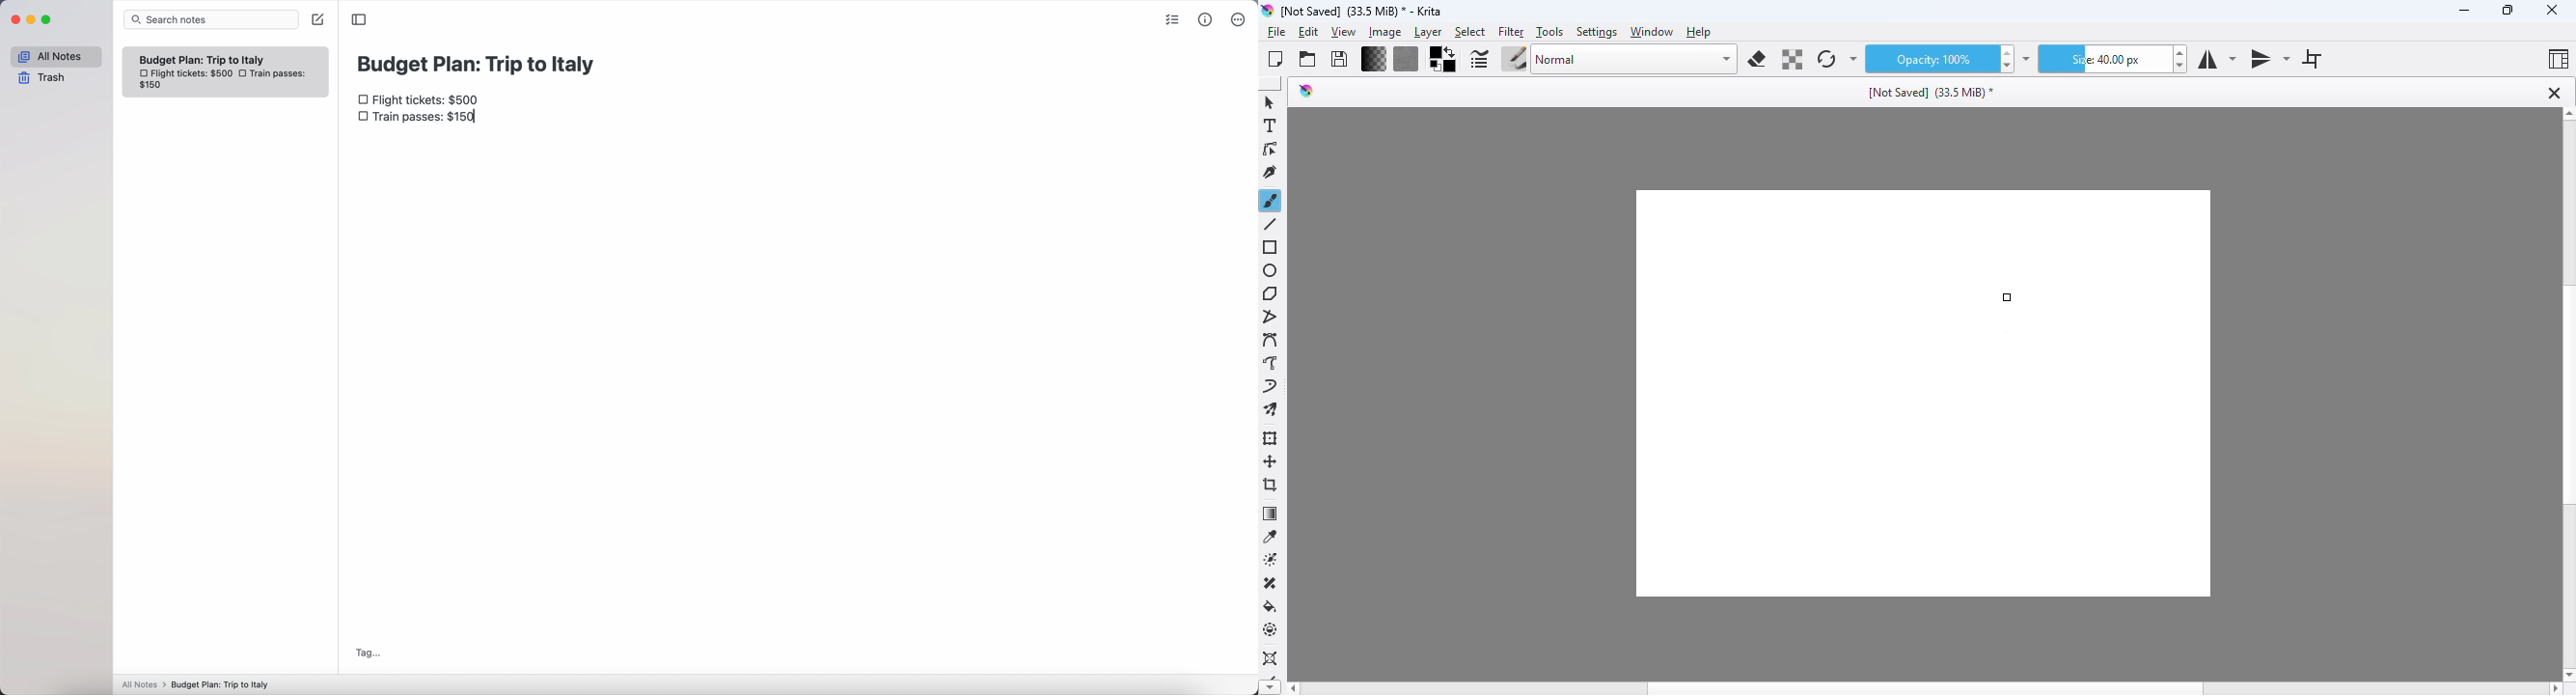  Describe the element at coordinates (1272, 584) in the screenshot. I see `smart patch tool` at that location.